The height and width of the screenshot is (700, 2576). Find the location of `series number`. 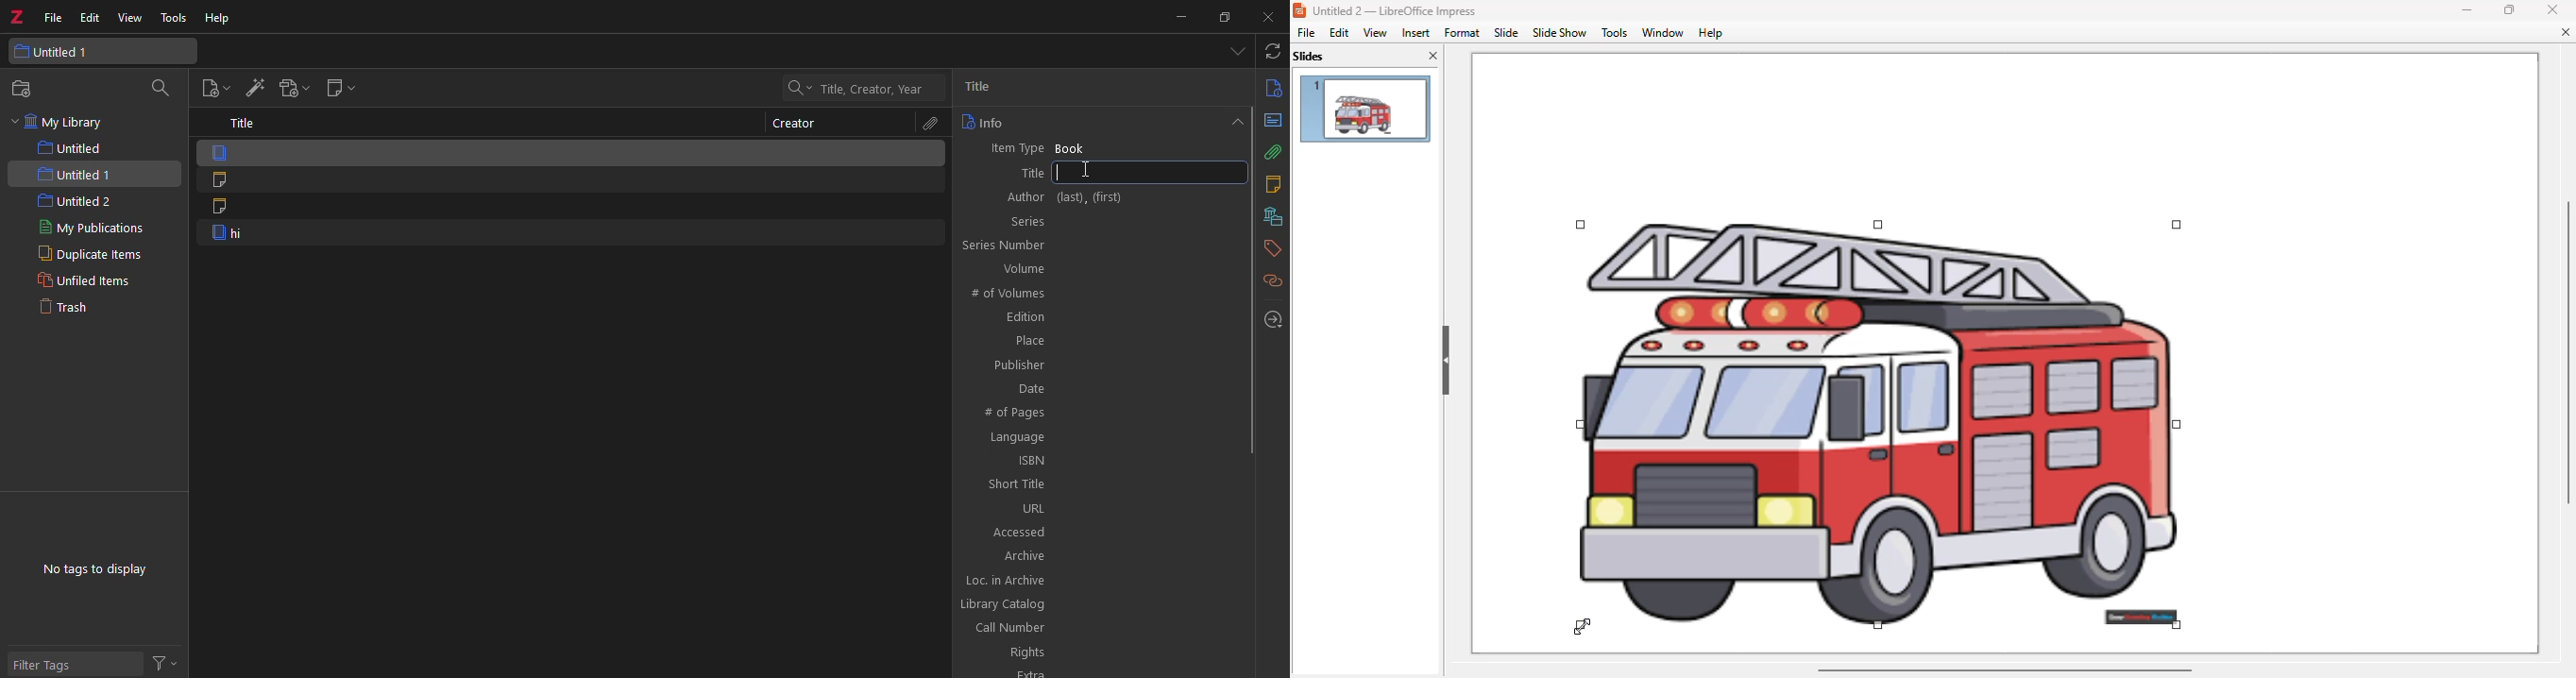

series number is located at coordinates (1095, 245).